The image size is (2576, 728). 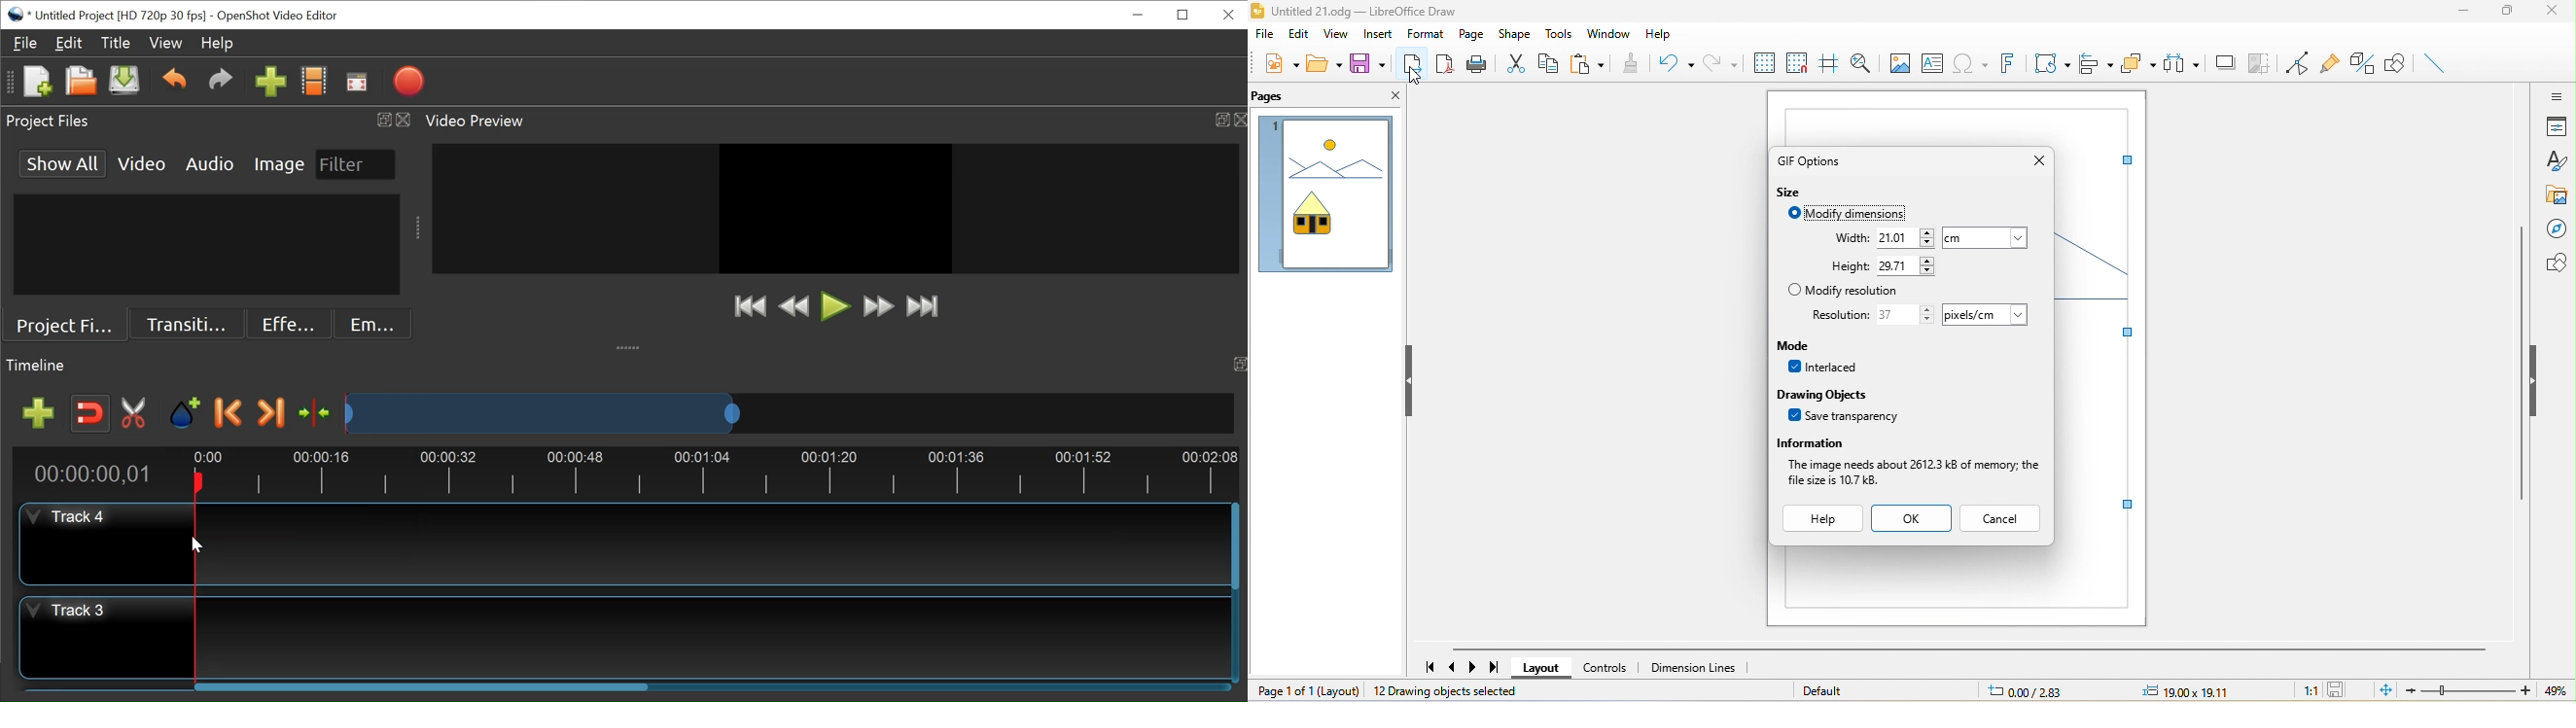 What do you see at coordinates (1324, 64) in the screenshot?
I see `open` at bounding box center [1324, 64].